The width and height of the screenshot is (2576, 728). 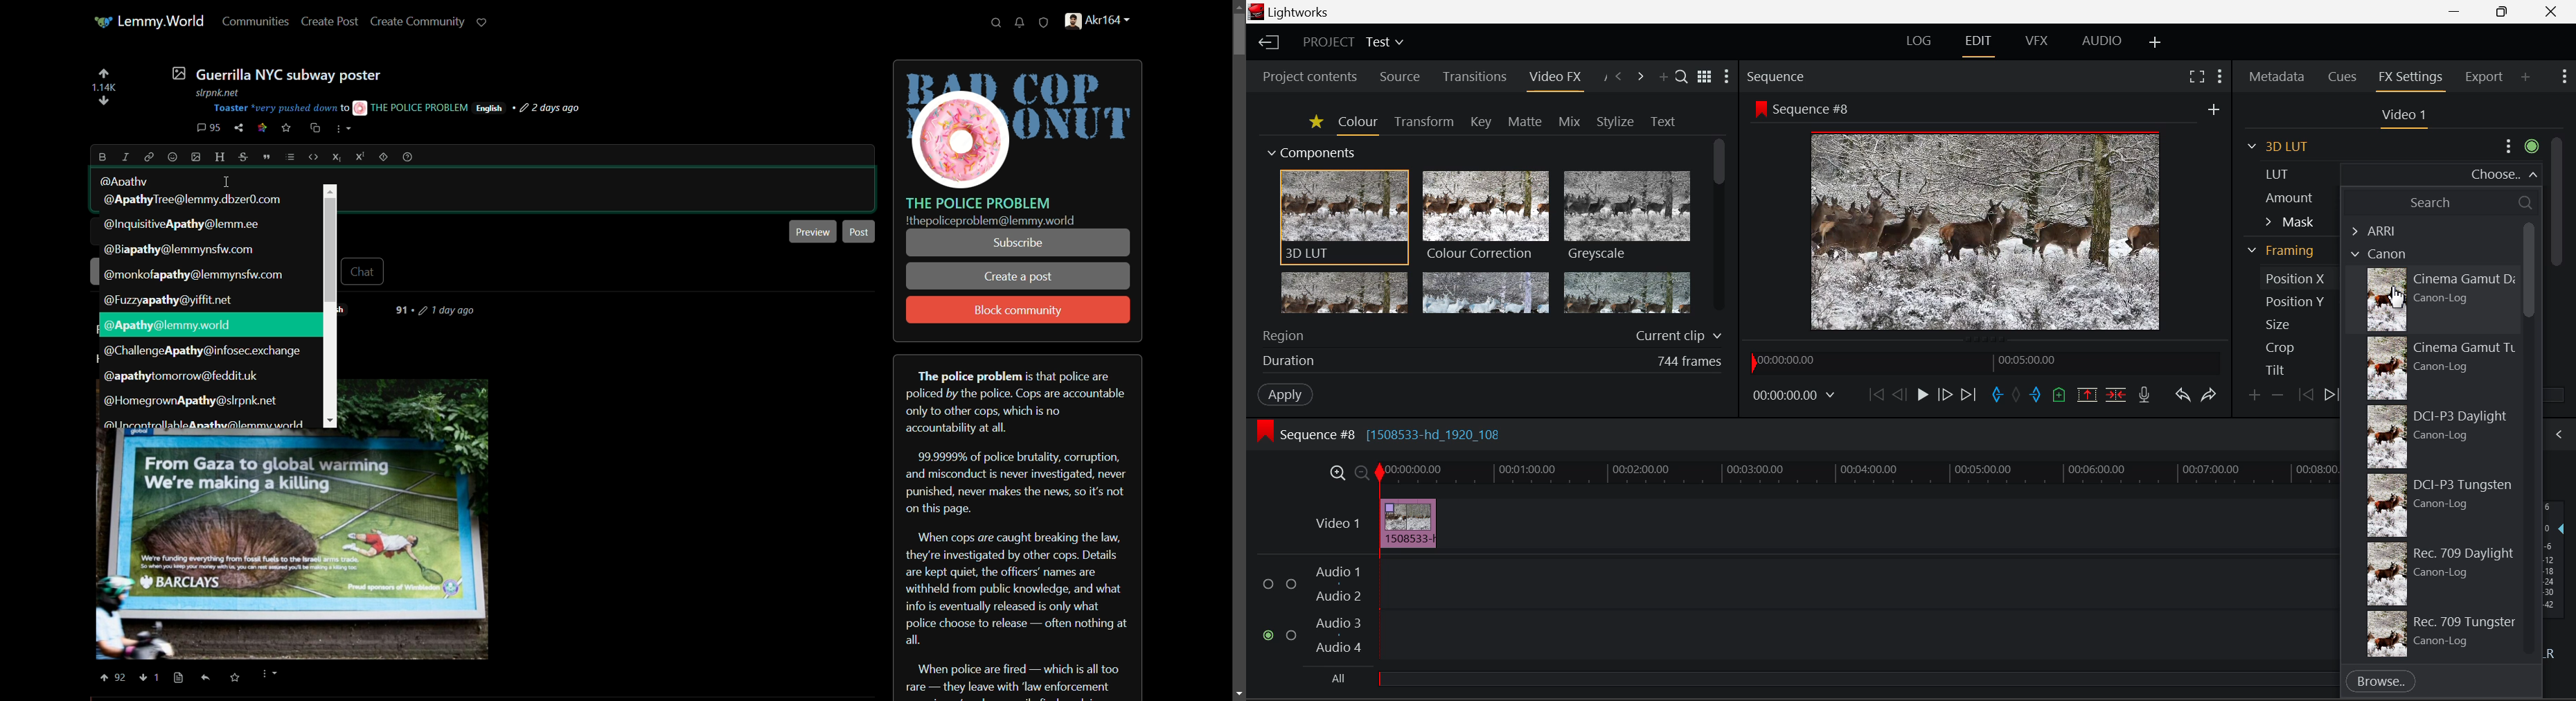 What do you see at coordinates (1268, 635) in the screenshot?
I see `Audio Input Checkbox` at bounding box center [1268, 635].